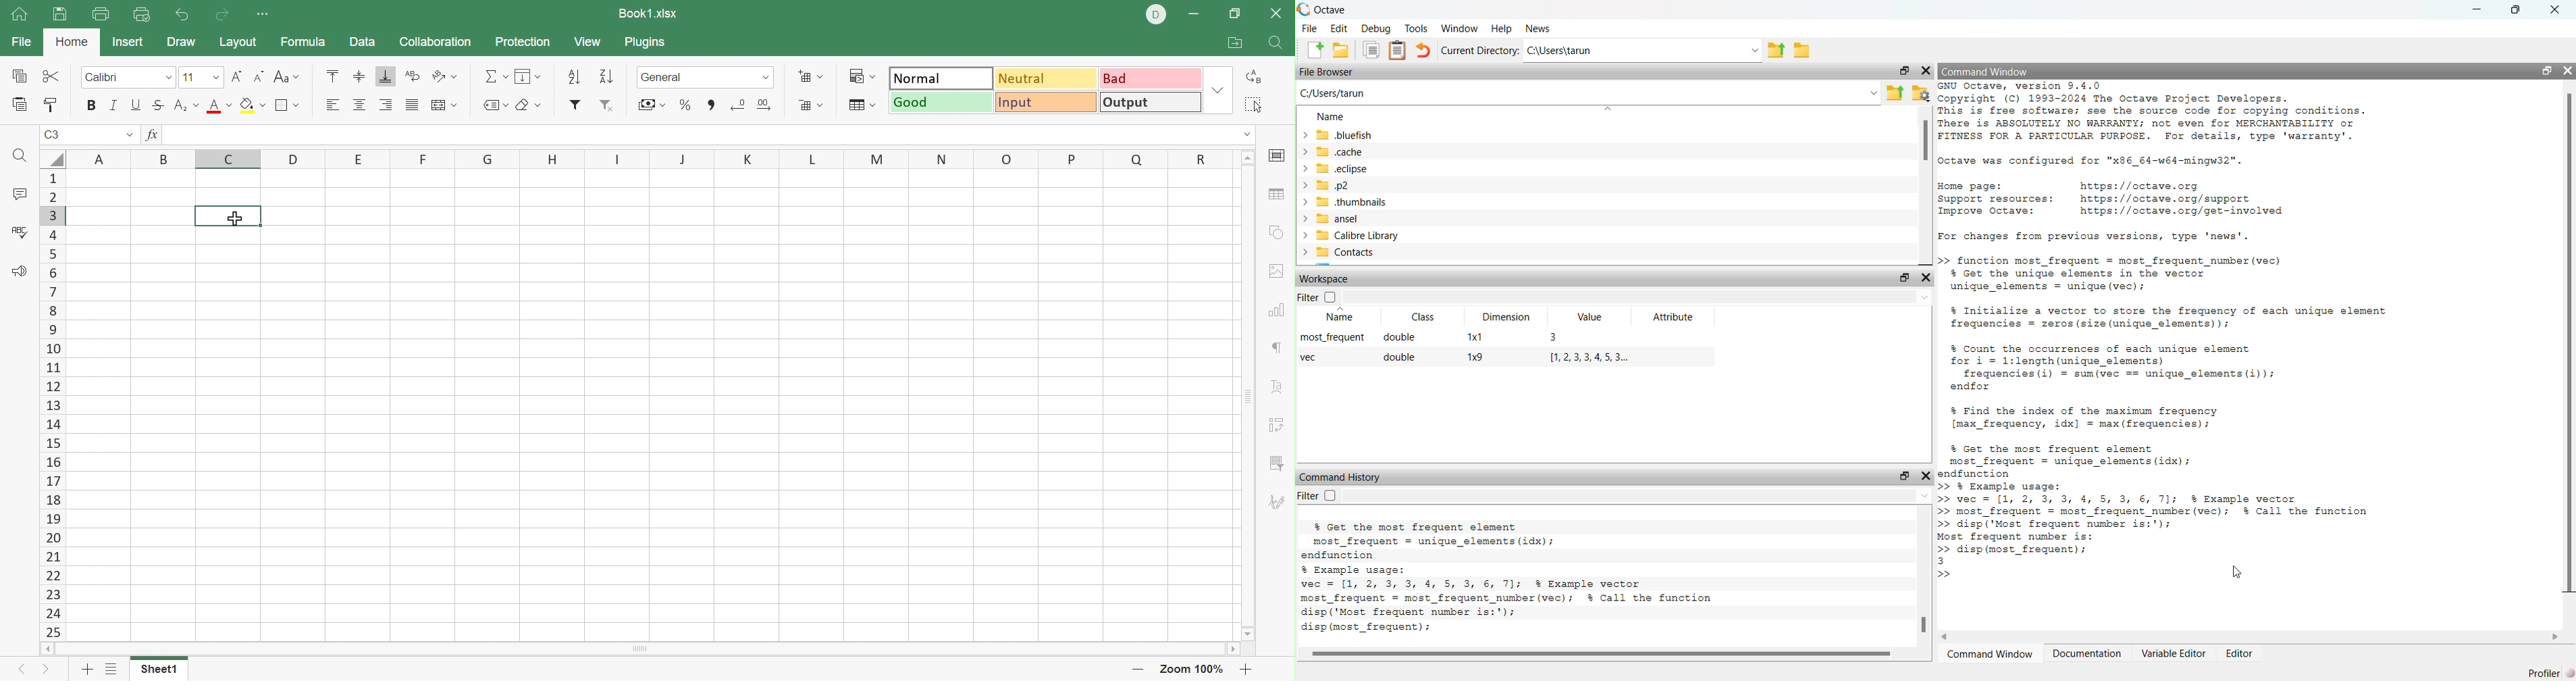 This screenshot has height=700, width=2576. I want to click on Scroll Bar, so click(641, 649).